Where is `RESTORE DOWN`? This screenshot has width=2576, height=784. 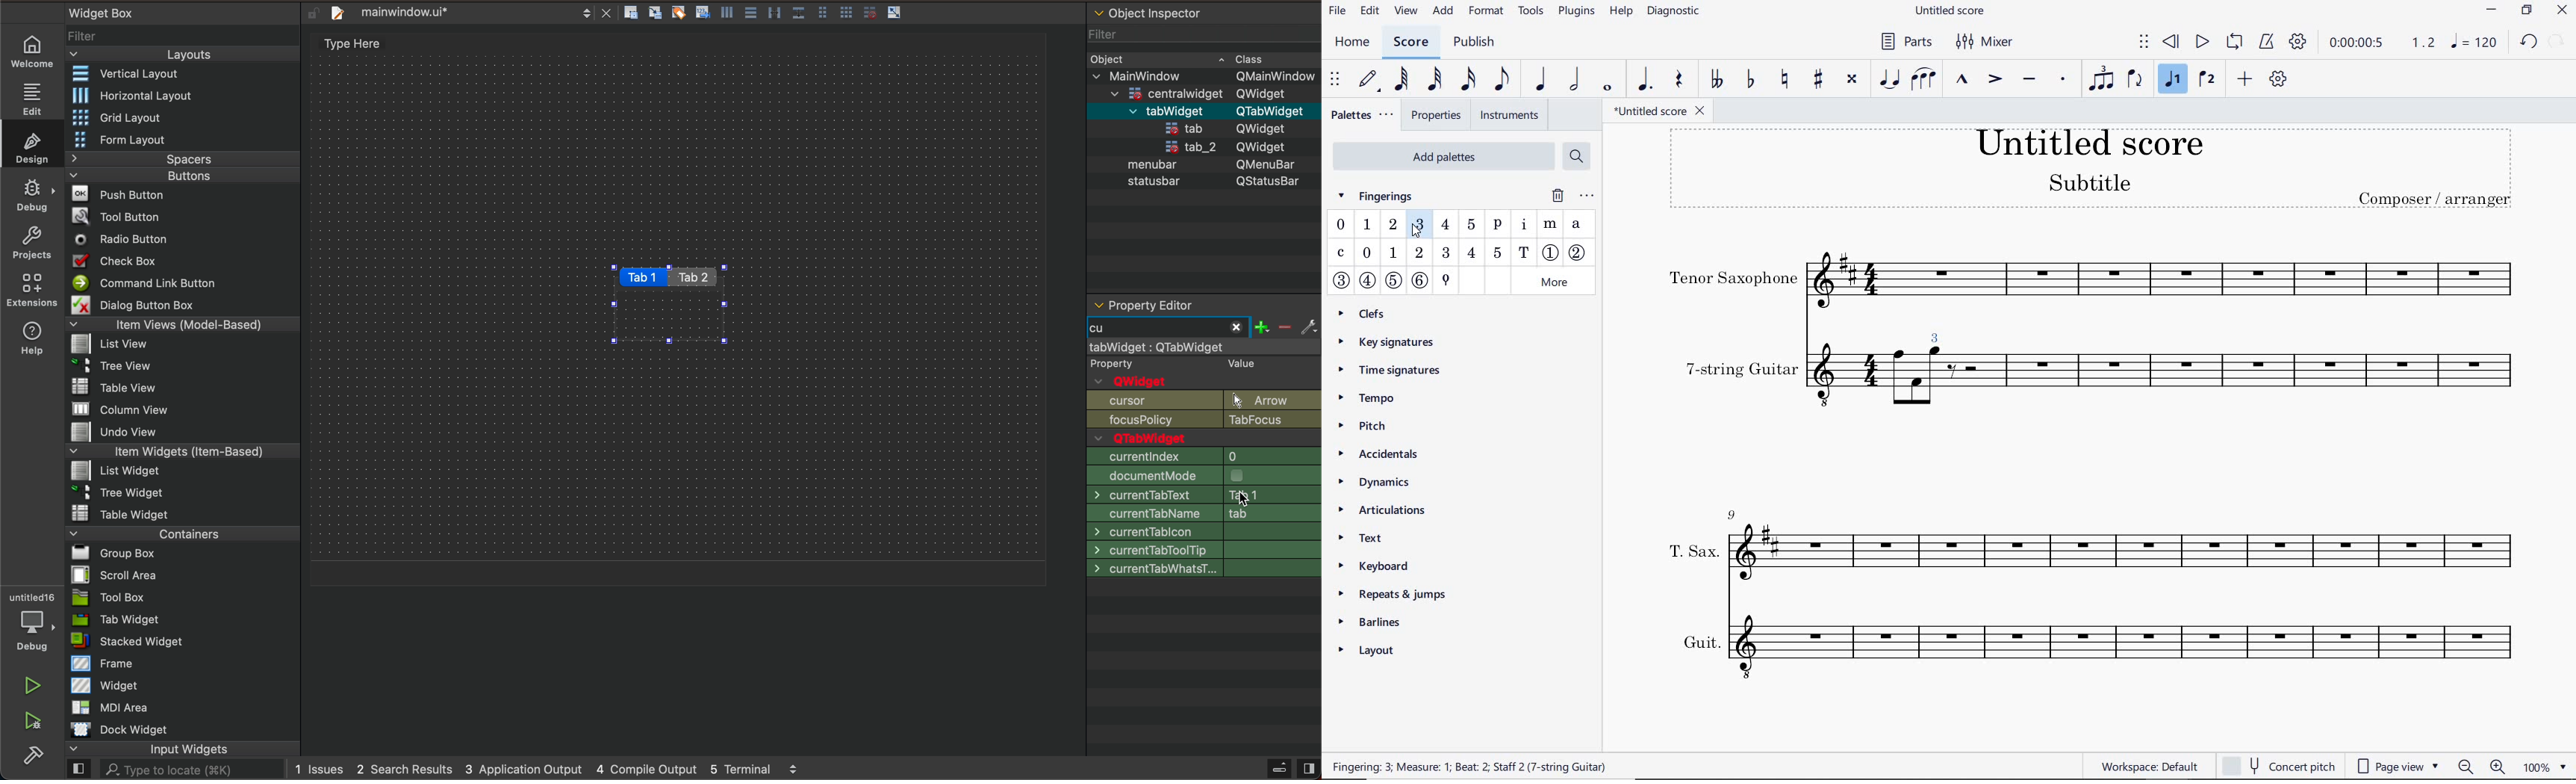 RESTORE DOWN is located at coordinates (2528, 10).